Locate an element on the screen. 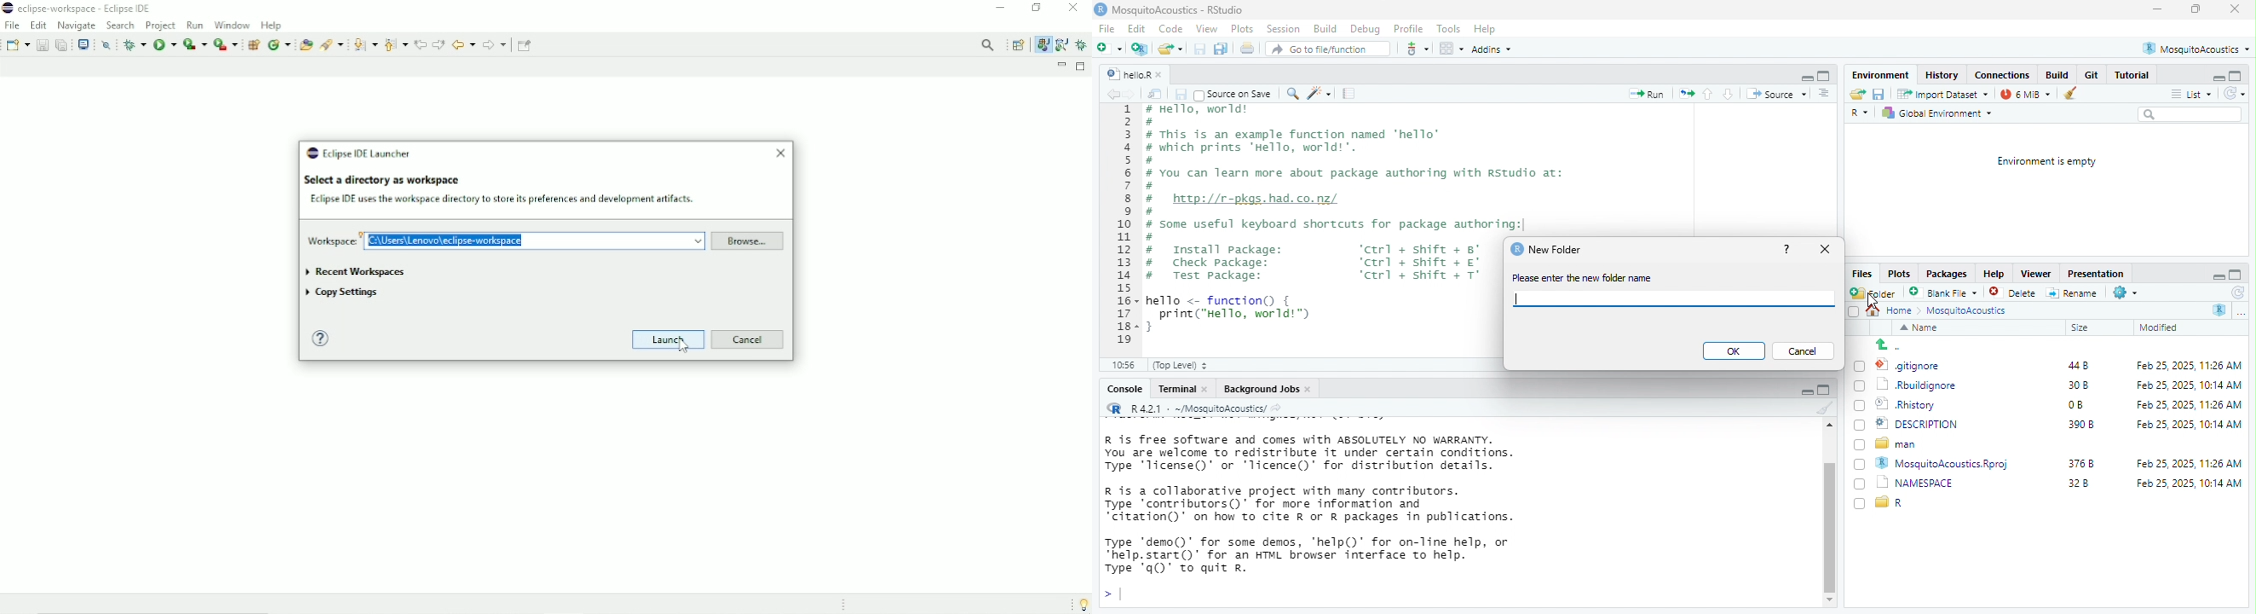  Java is located at coordinates (1042, 44).